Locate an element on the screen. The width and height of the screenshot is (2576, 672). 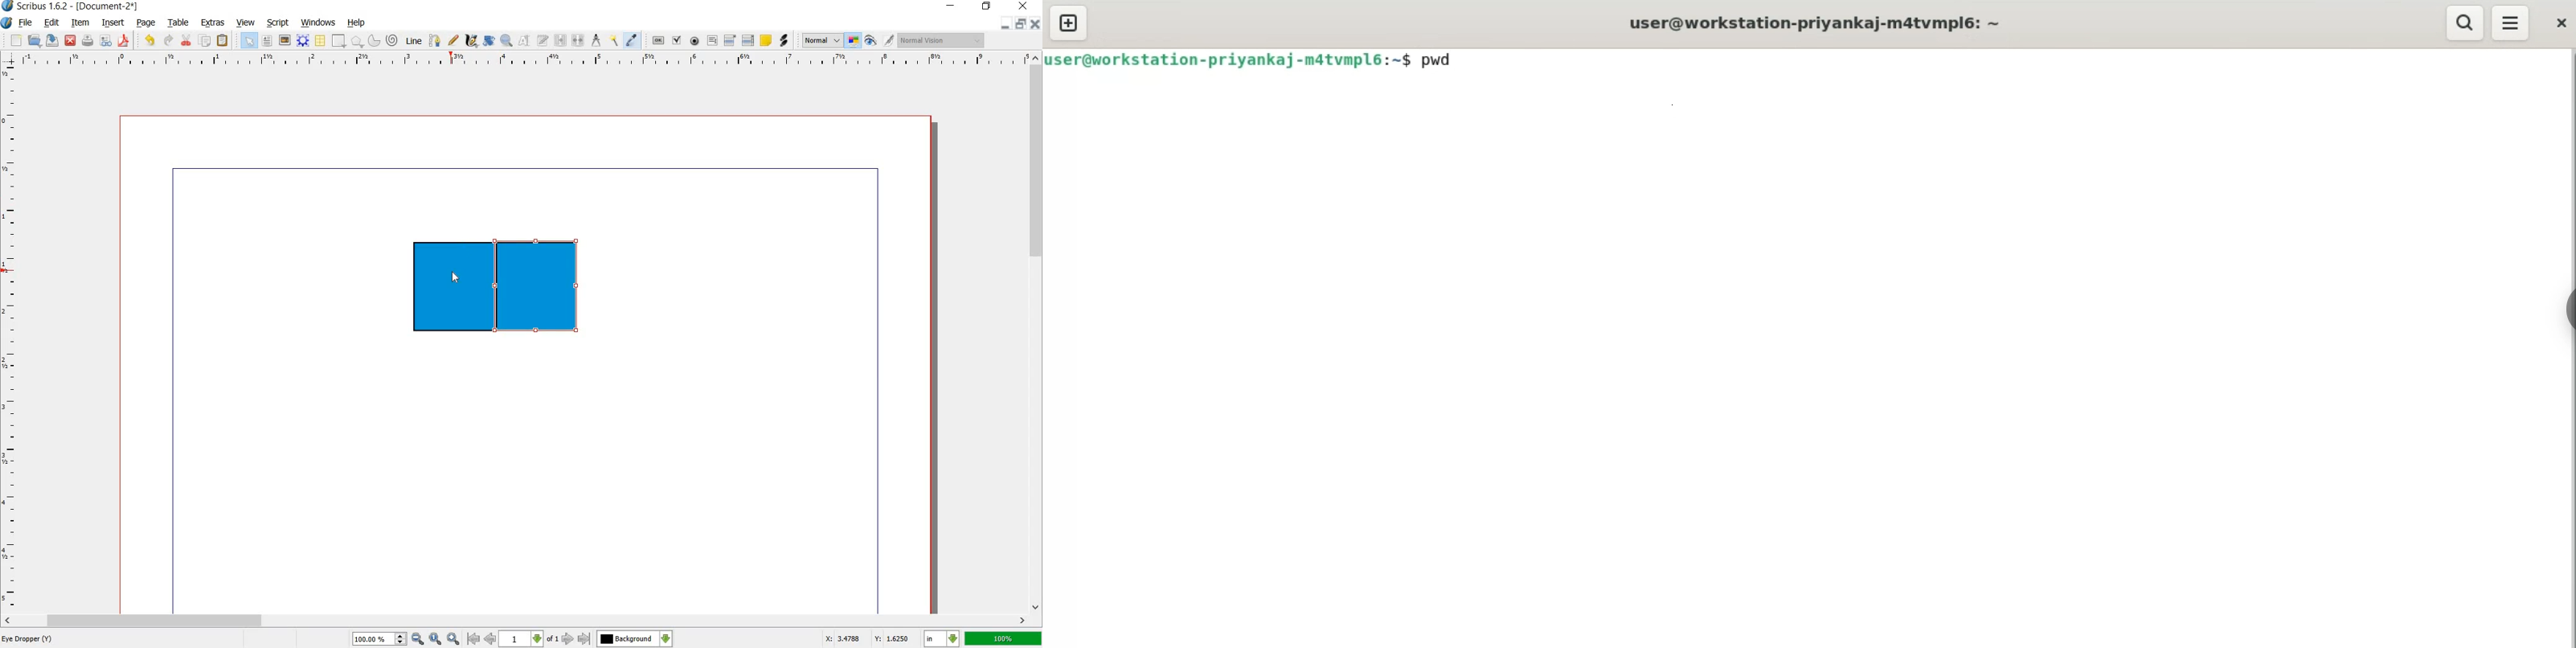
go to last page is located at coordinates (585, 639).